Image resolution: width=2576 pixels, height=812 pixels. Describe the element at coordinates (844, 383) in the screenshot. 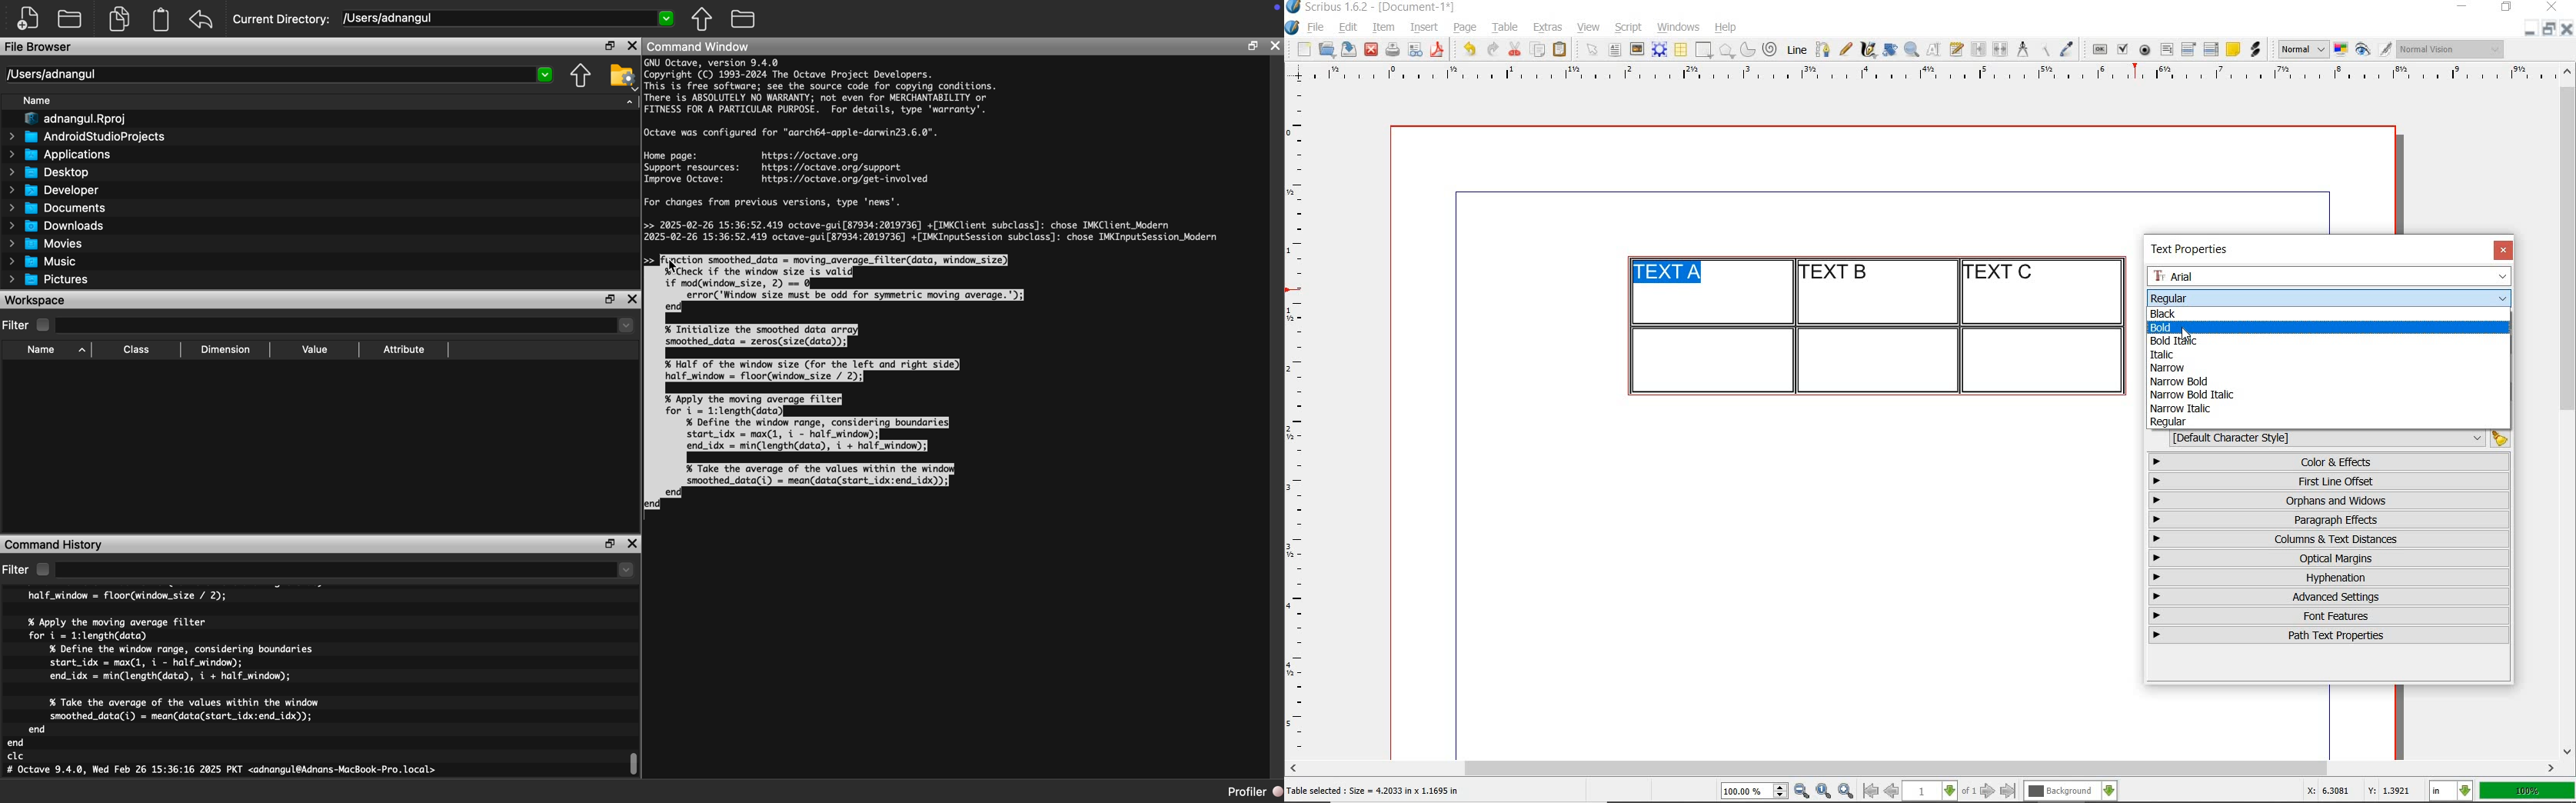

I see `>> Hipction smoothed_data = moving_average_filter(data, window_size)|
%'Check if the window size is valid]
if mod(window_size, 2) == 0
error('Window size must be odd for symmetric moving average.');
end
% Initialize the smoothed data arra
smoothed_data = zeros(size(data));
% Half of the window size (for the left and right side)
half_window = floor(window_size / 2);
% Apply the moving average filter
for i = 1:length(data)
% Define the window range, considering boundaries)
start_idx = max(1, i - half_window);
end_idx = min(length(data), i + half_window);
% Take the average of the values within the windo
smoothed_data(i) = mean(data(start_idx:end_idx));
end
lend]` at that location.